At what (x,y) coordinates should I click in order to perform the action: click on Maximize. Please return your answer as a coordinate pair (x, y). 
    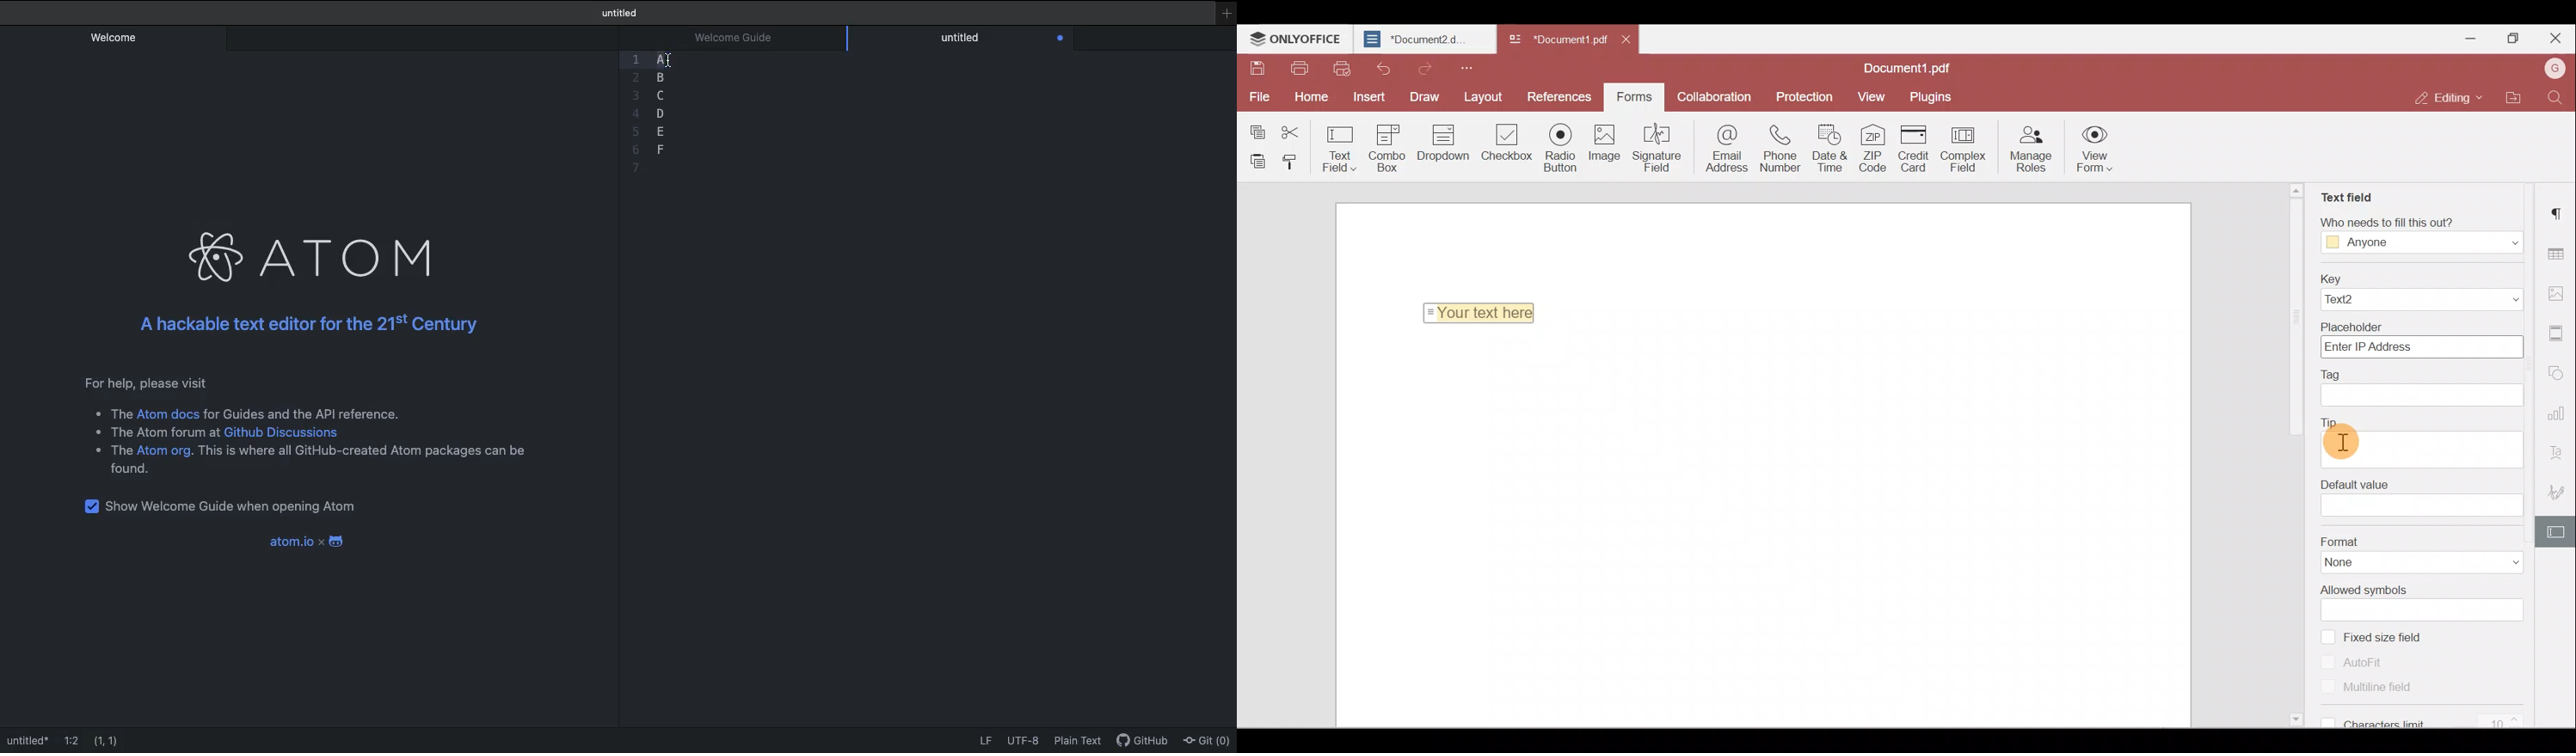
    Looking at the image, I should click on (2513, 35).